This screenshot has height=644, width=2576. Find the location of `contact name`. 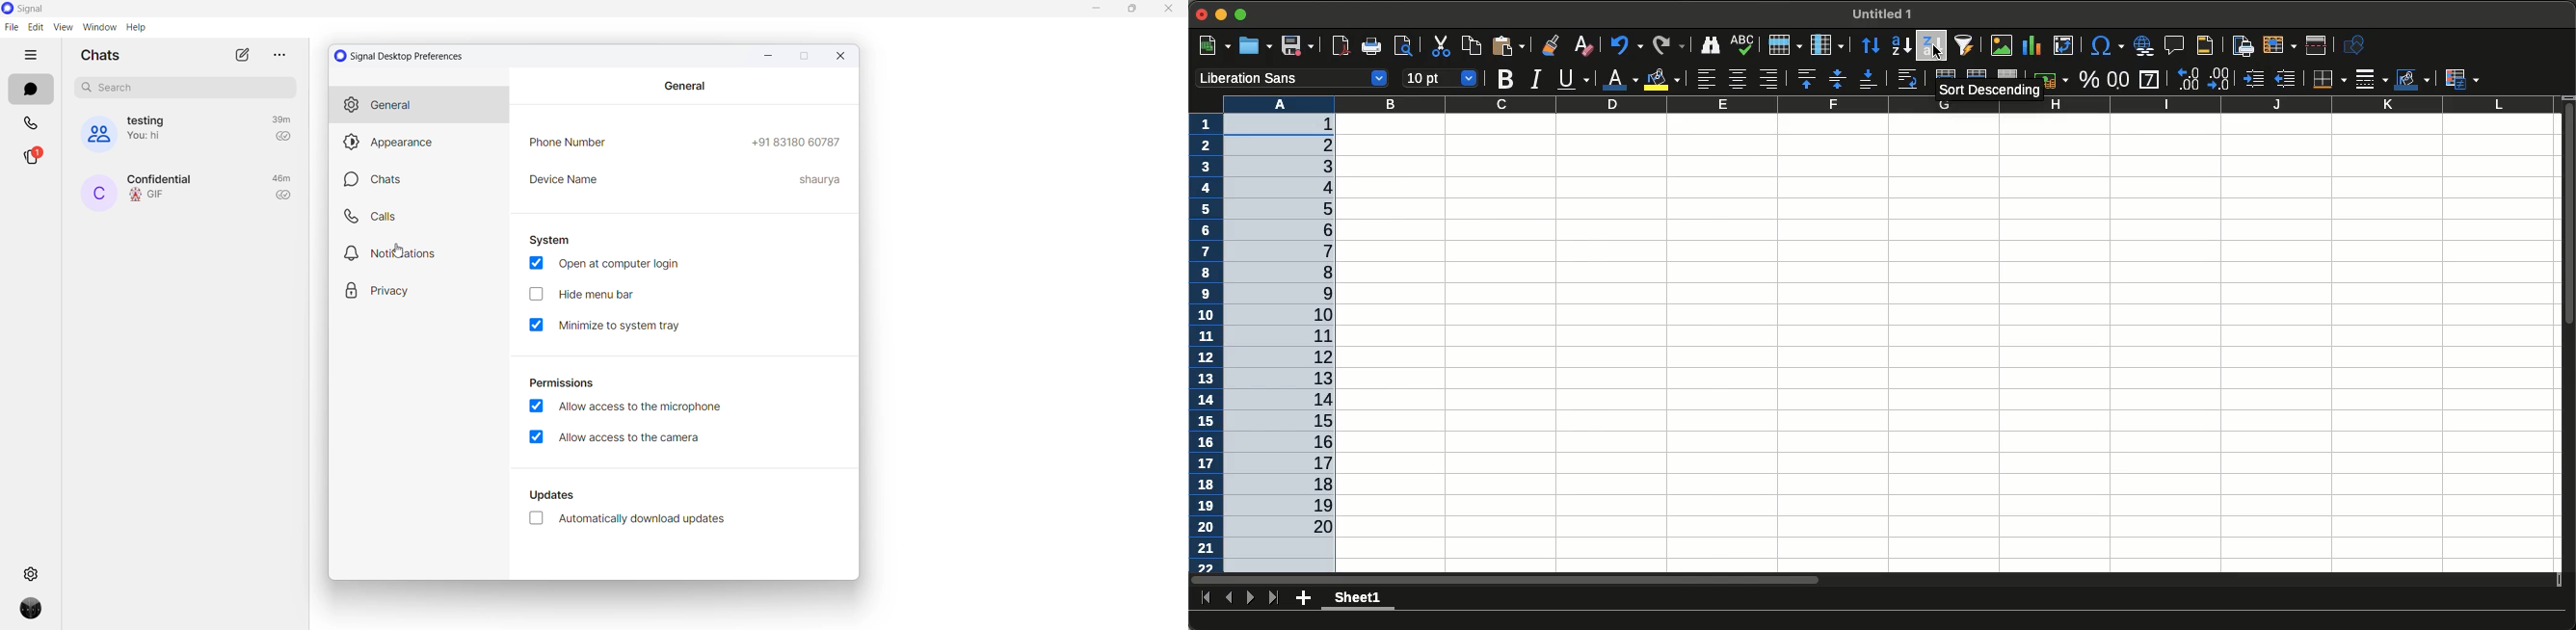

contact name is located at coordinates (98, 194).